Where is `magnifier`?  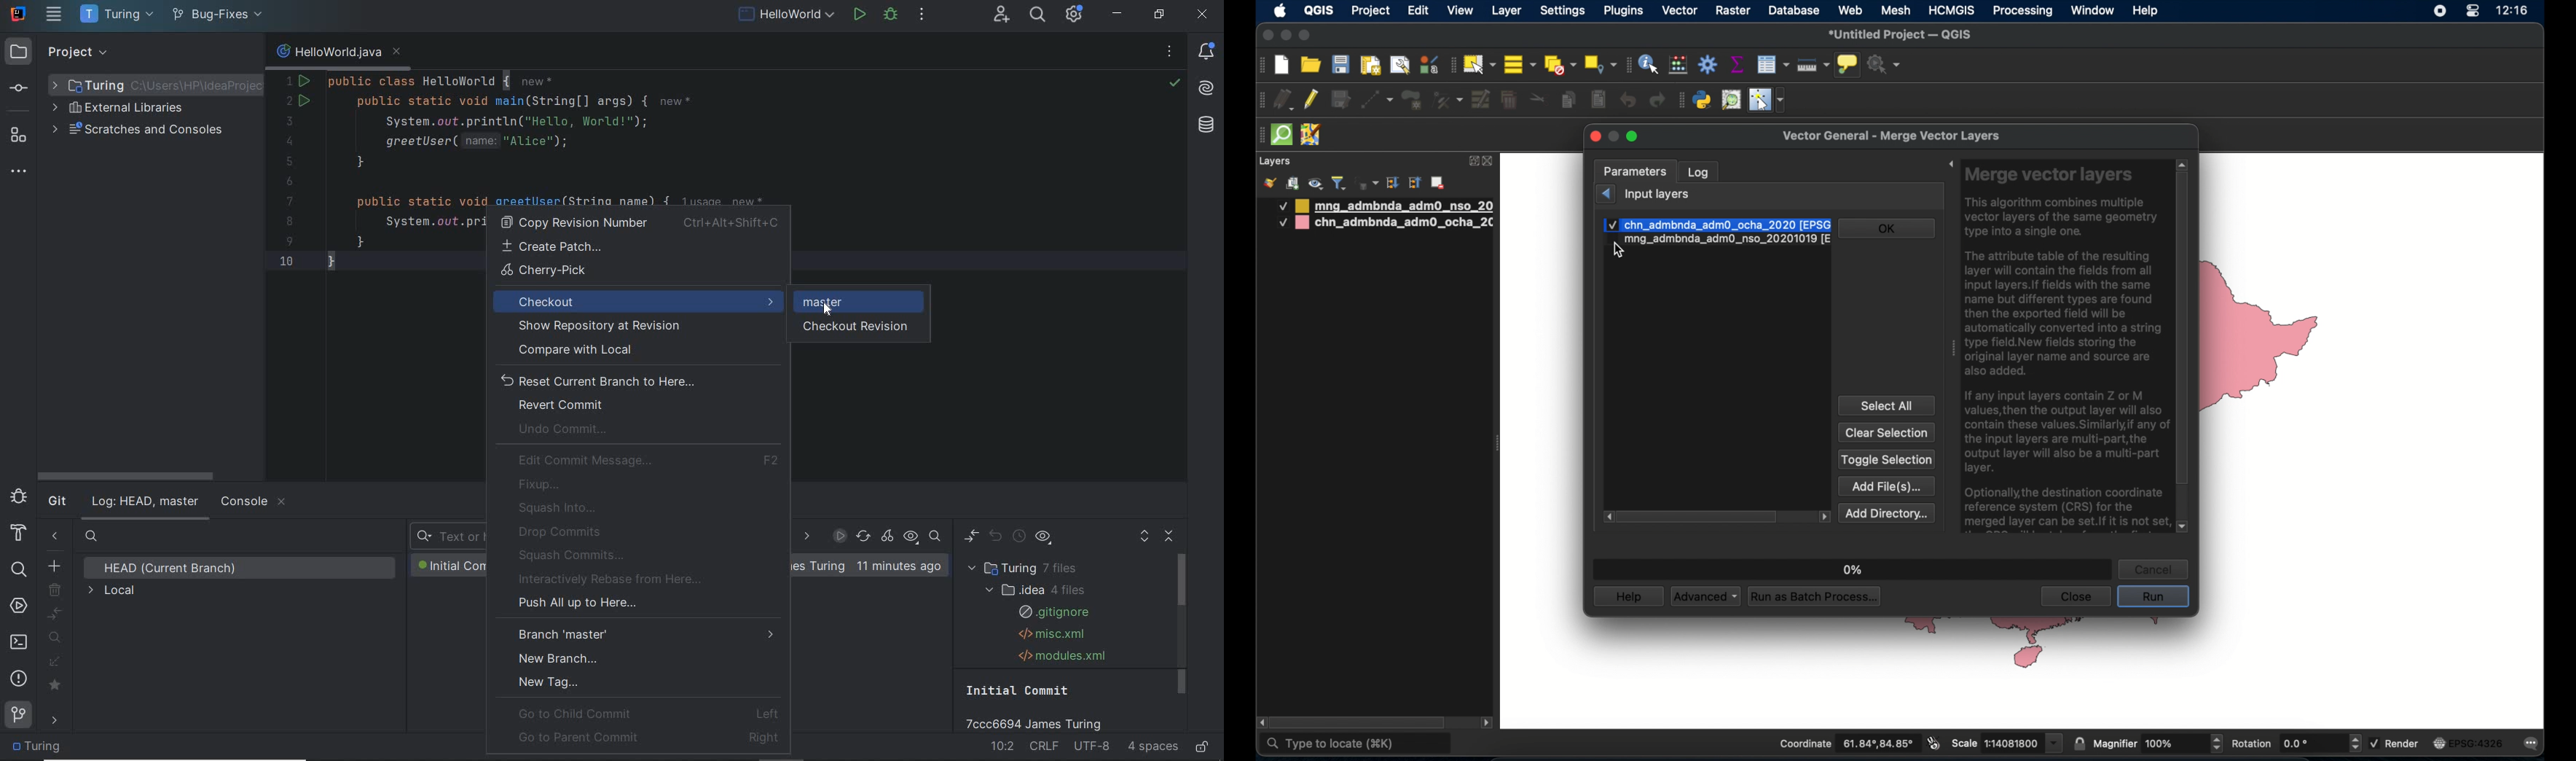
magnifier is located at coordinates (2158, 743).